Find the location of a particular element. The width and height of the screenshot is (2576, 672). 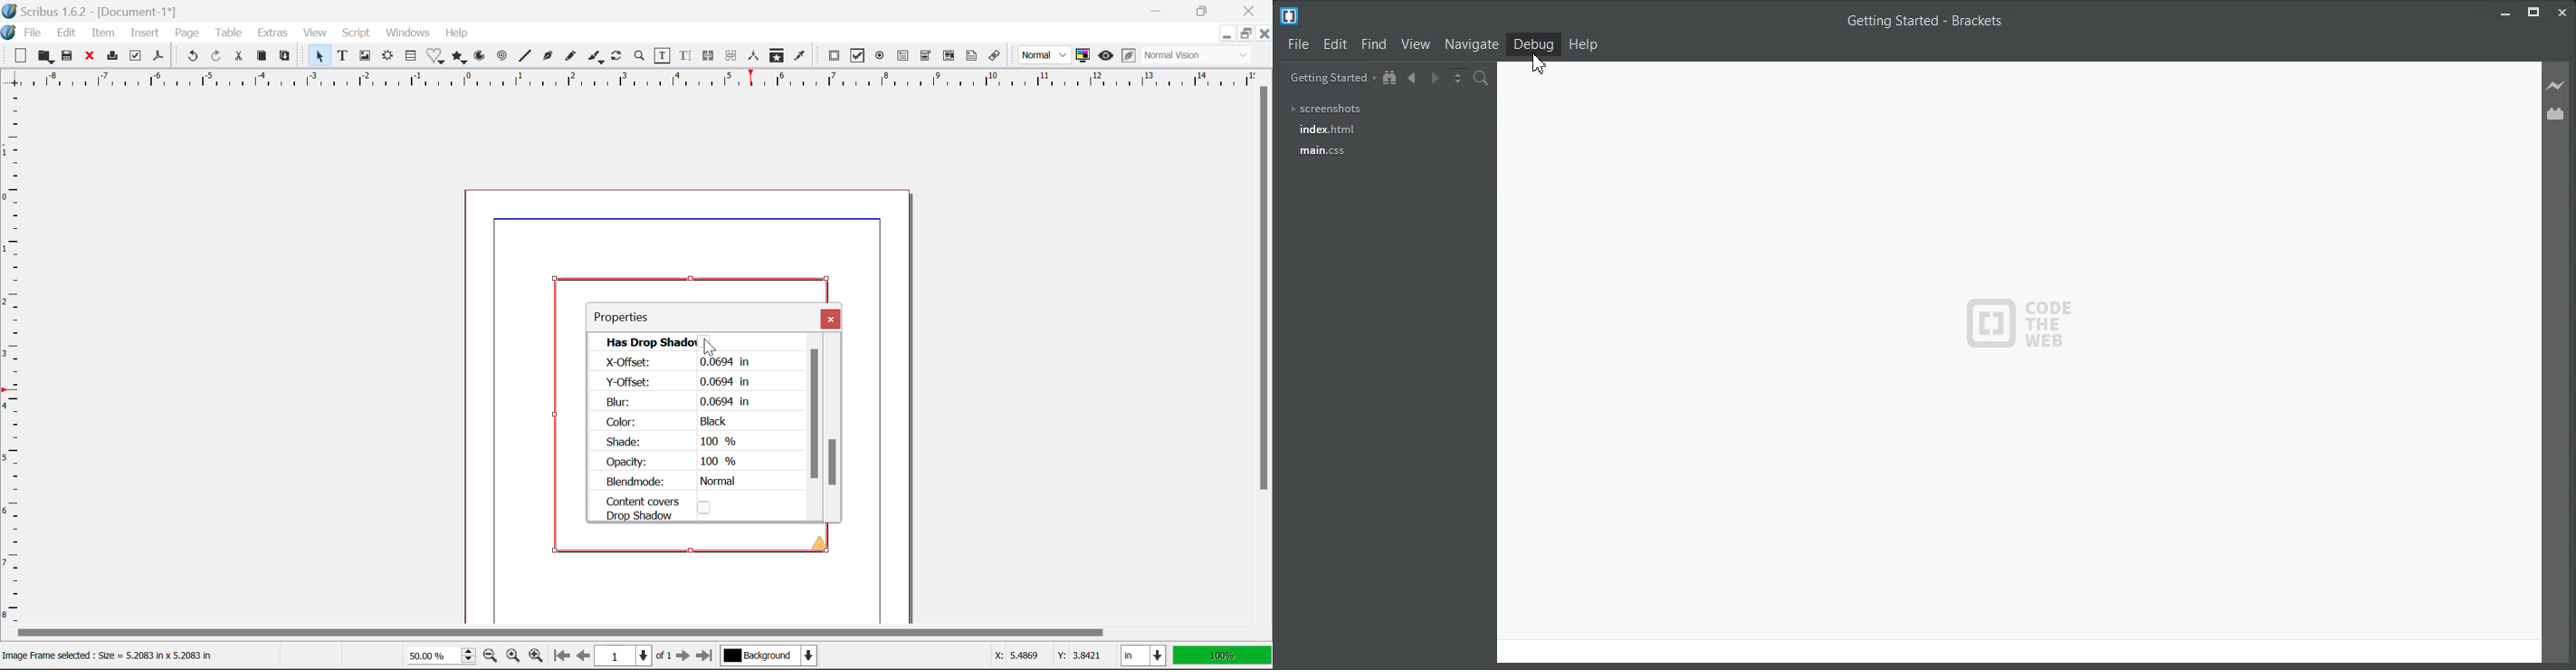

Line is located at coordinates (527, 58).